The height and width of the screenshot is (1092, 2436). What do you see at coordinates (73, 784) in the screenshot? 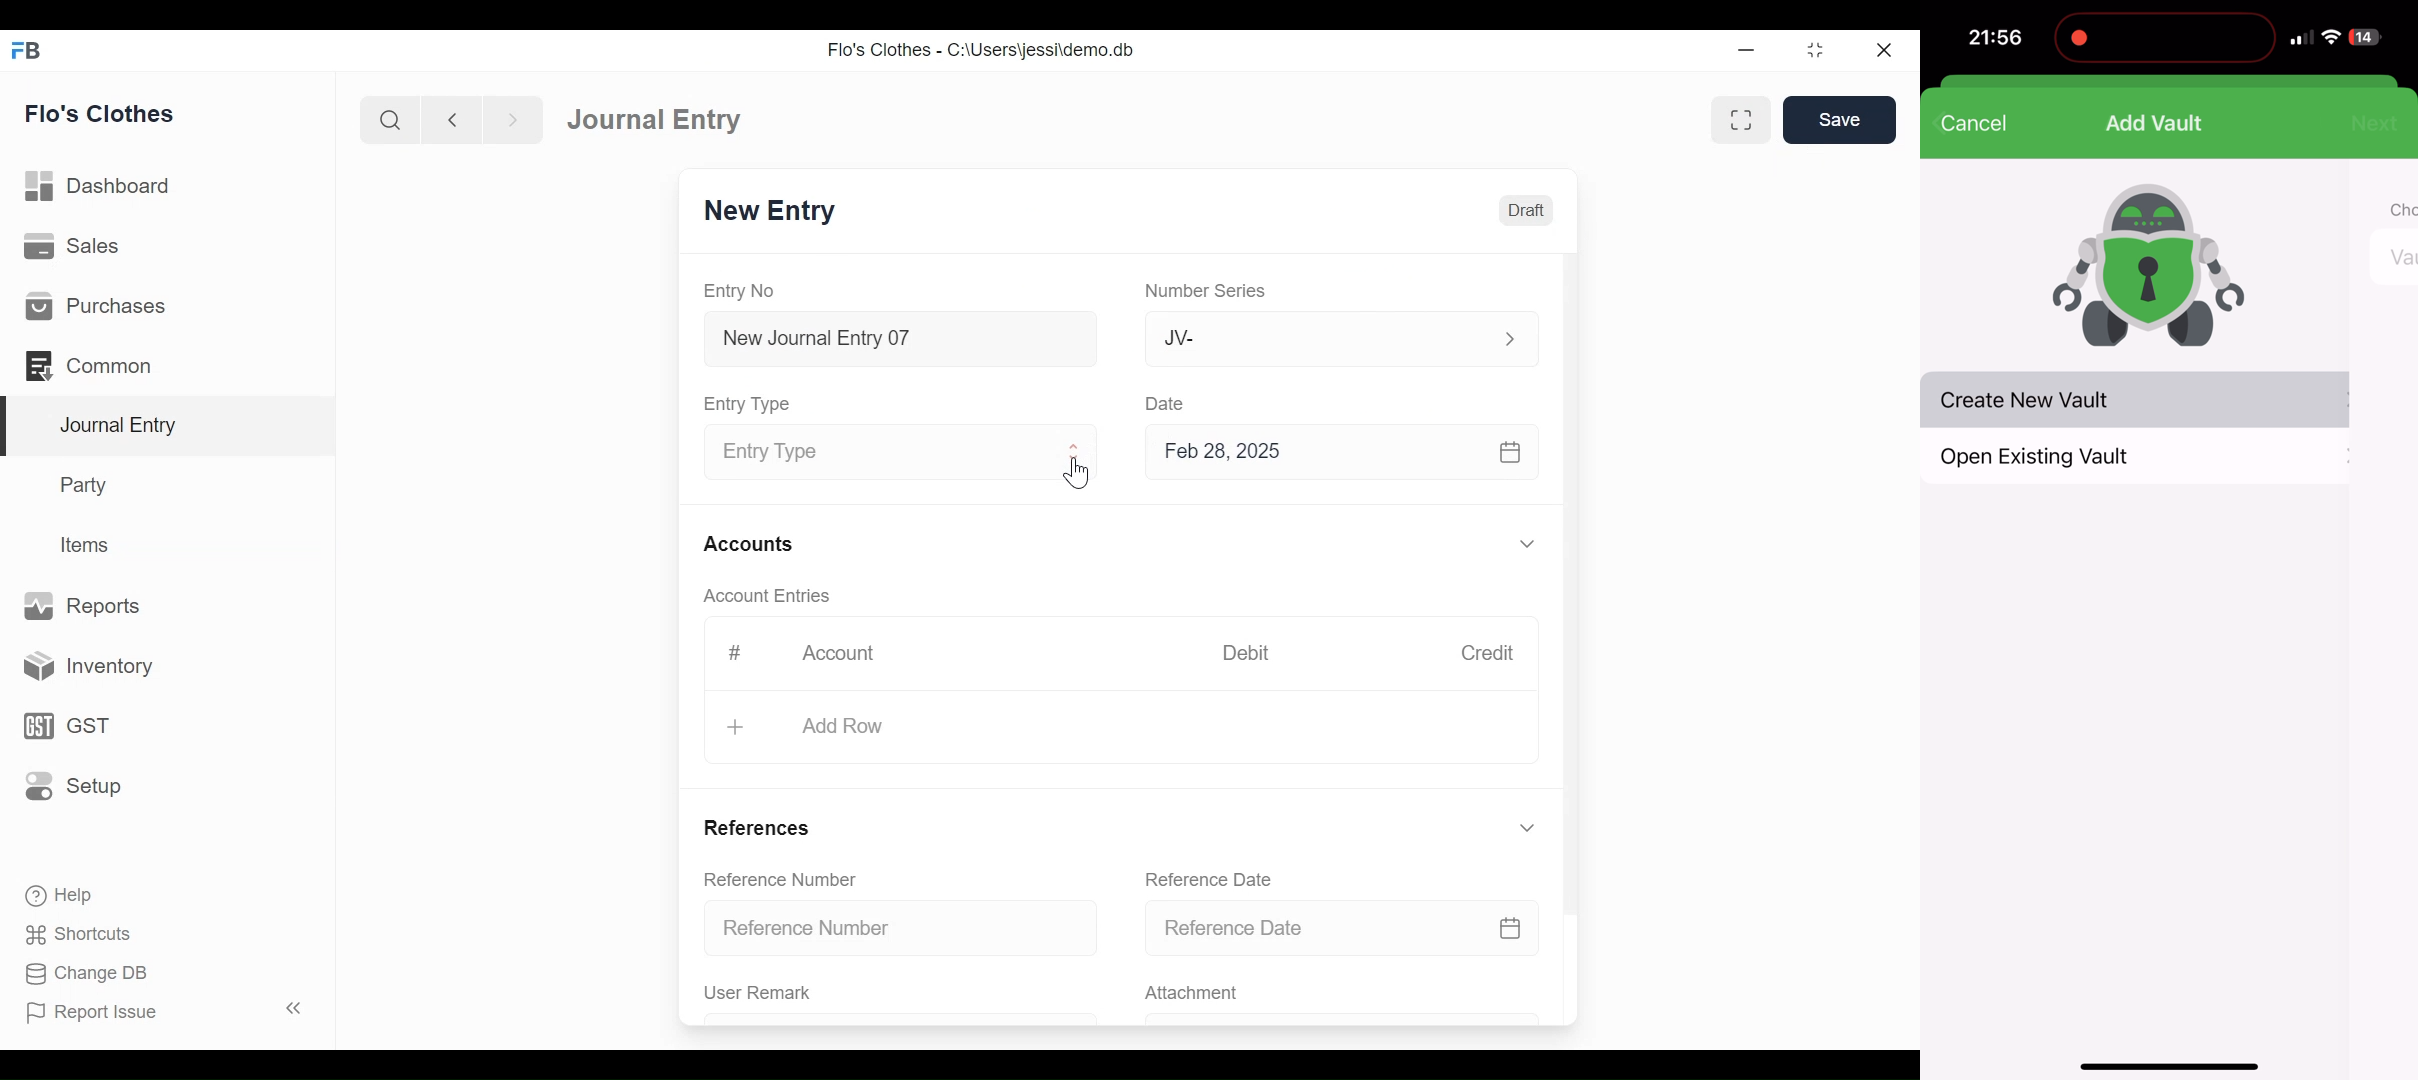
I see `Setup` at bounding box center [73, 784].